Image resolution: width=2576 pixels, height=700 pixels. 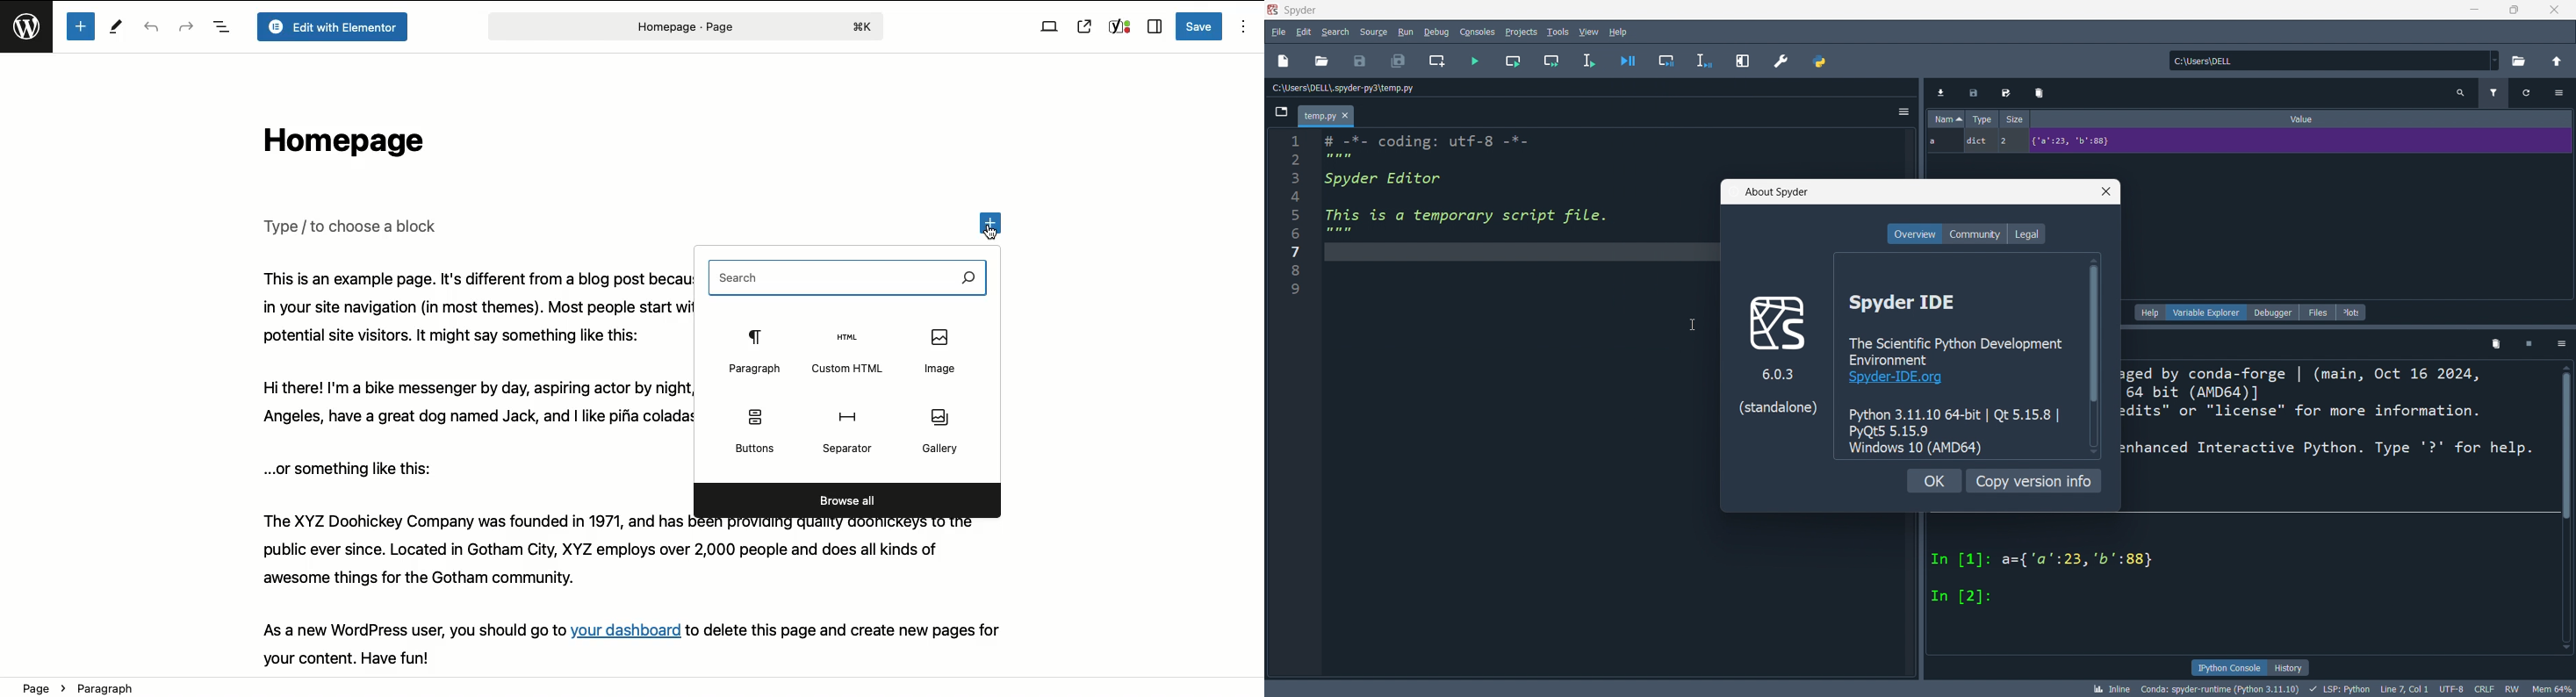 What do you see at coordinates (1154, 27) in the screenshot?
I see `Sidebar` at bounding box center [1154, 27].